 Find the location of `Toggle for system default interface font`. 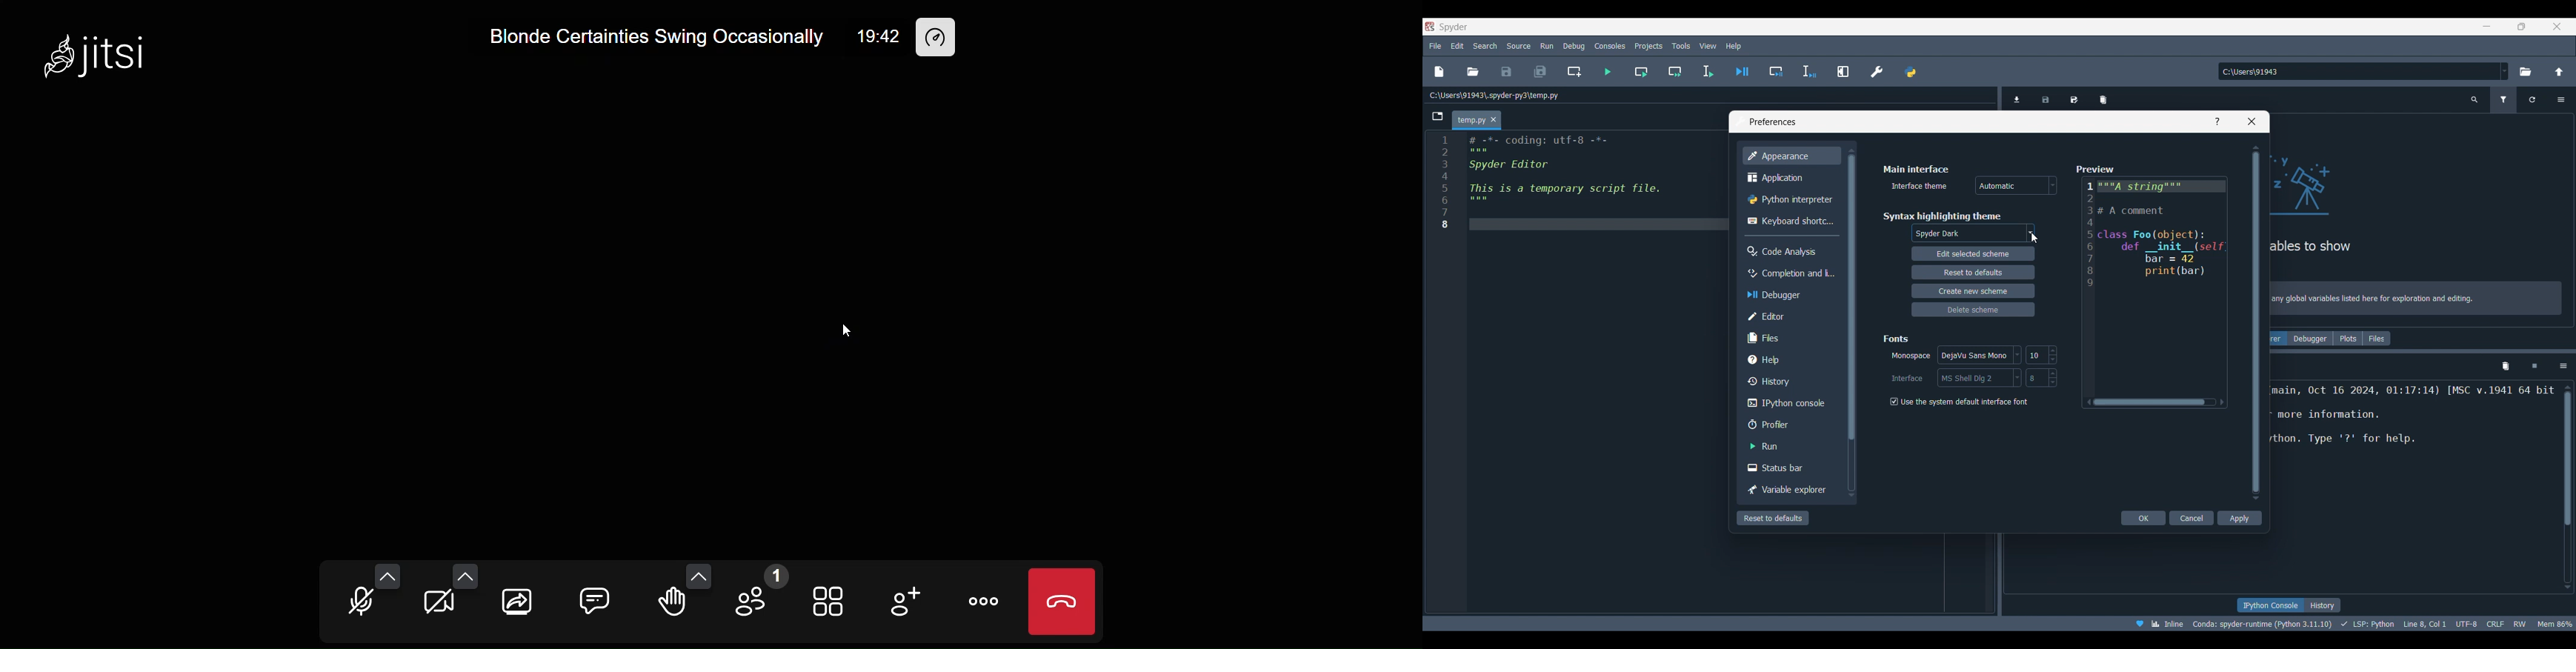

Toggle for system default interface font is located at coordinates (1958, 402).